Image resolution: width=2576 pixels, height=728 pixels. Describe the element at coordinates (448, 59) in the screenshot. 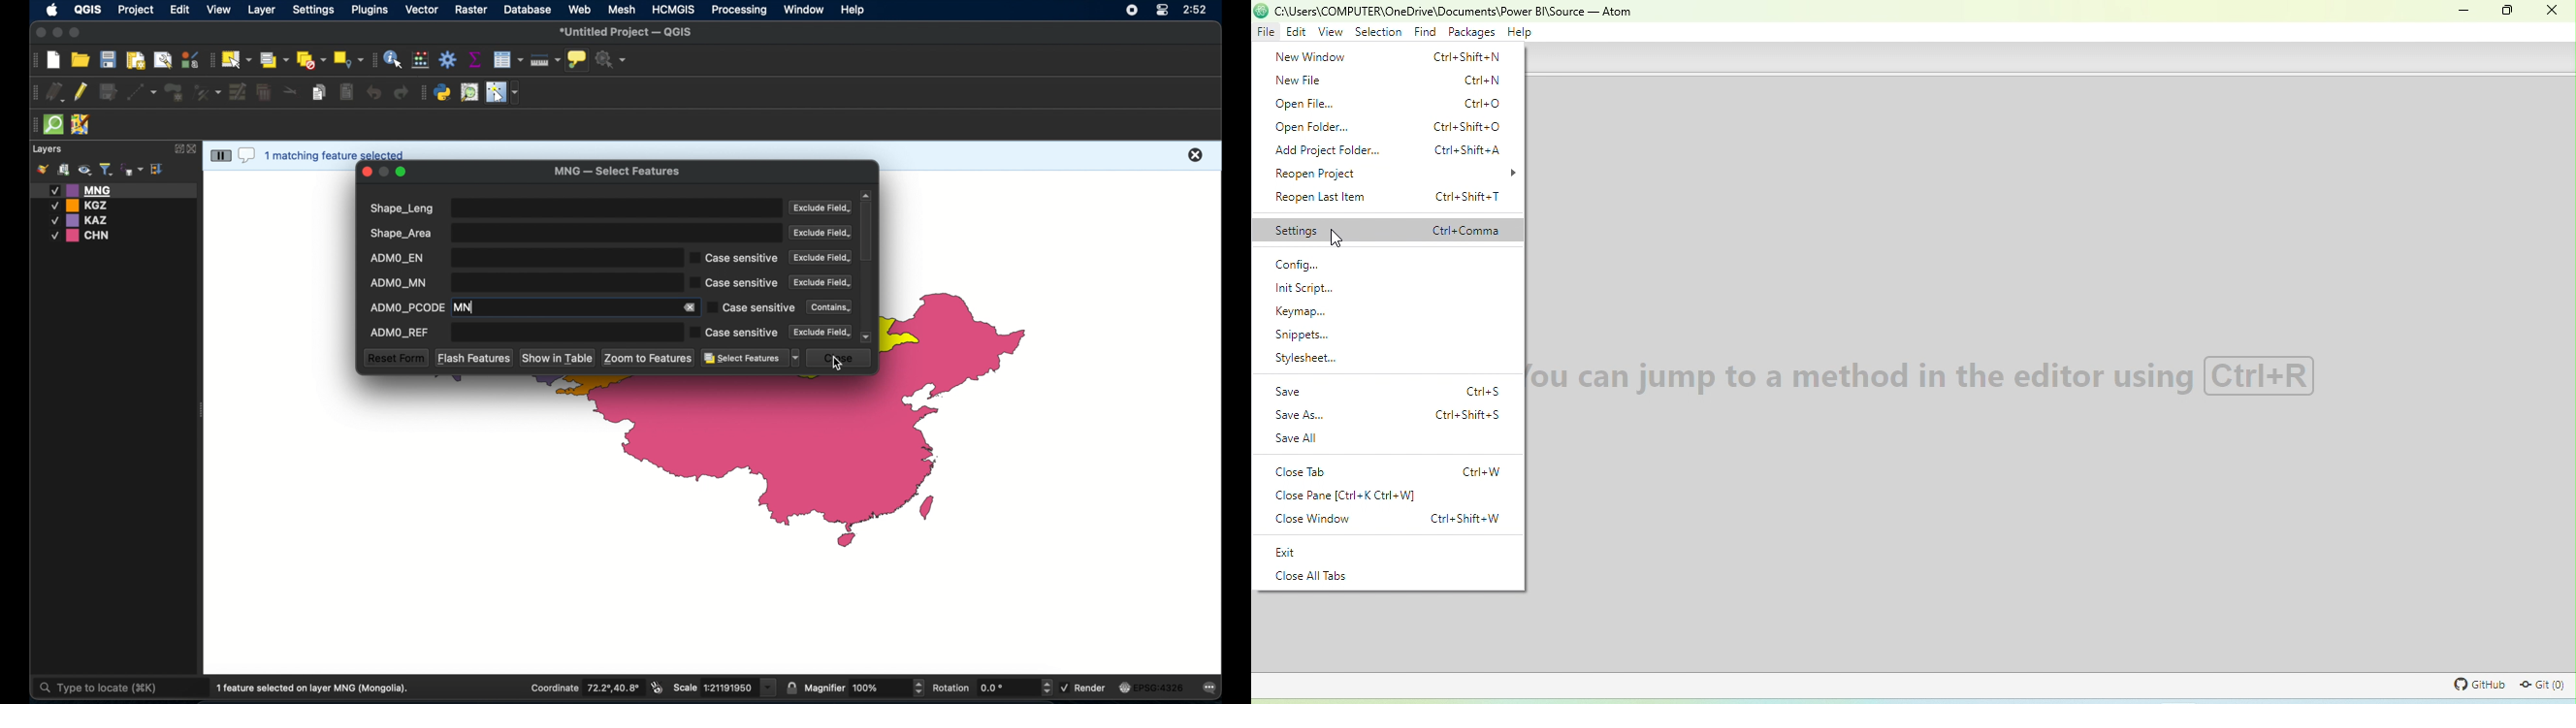

I see `toolbox` at that location.